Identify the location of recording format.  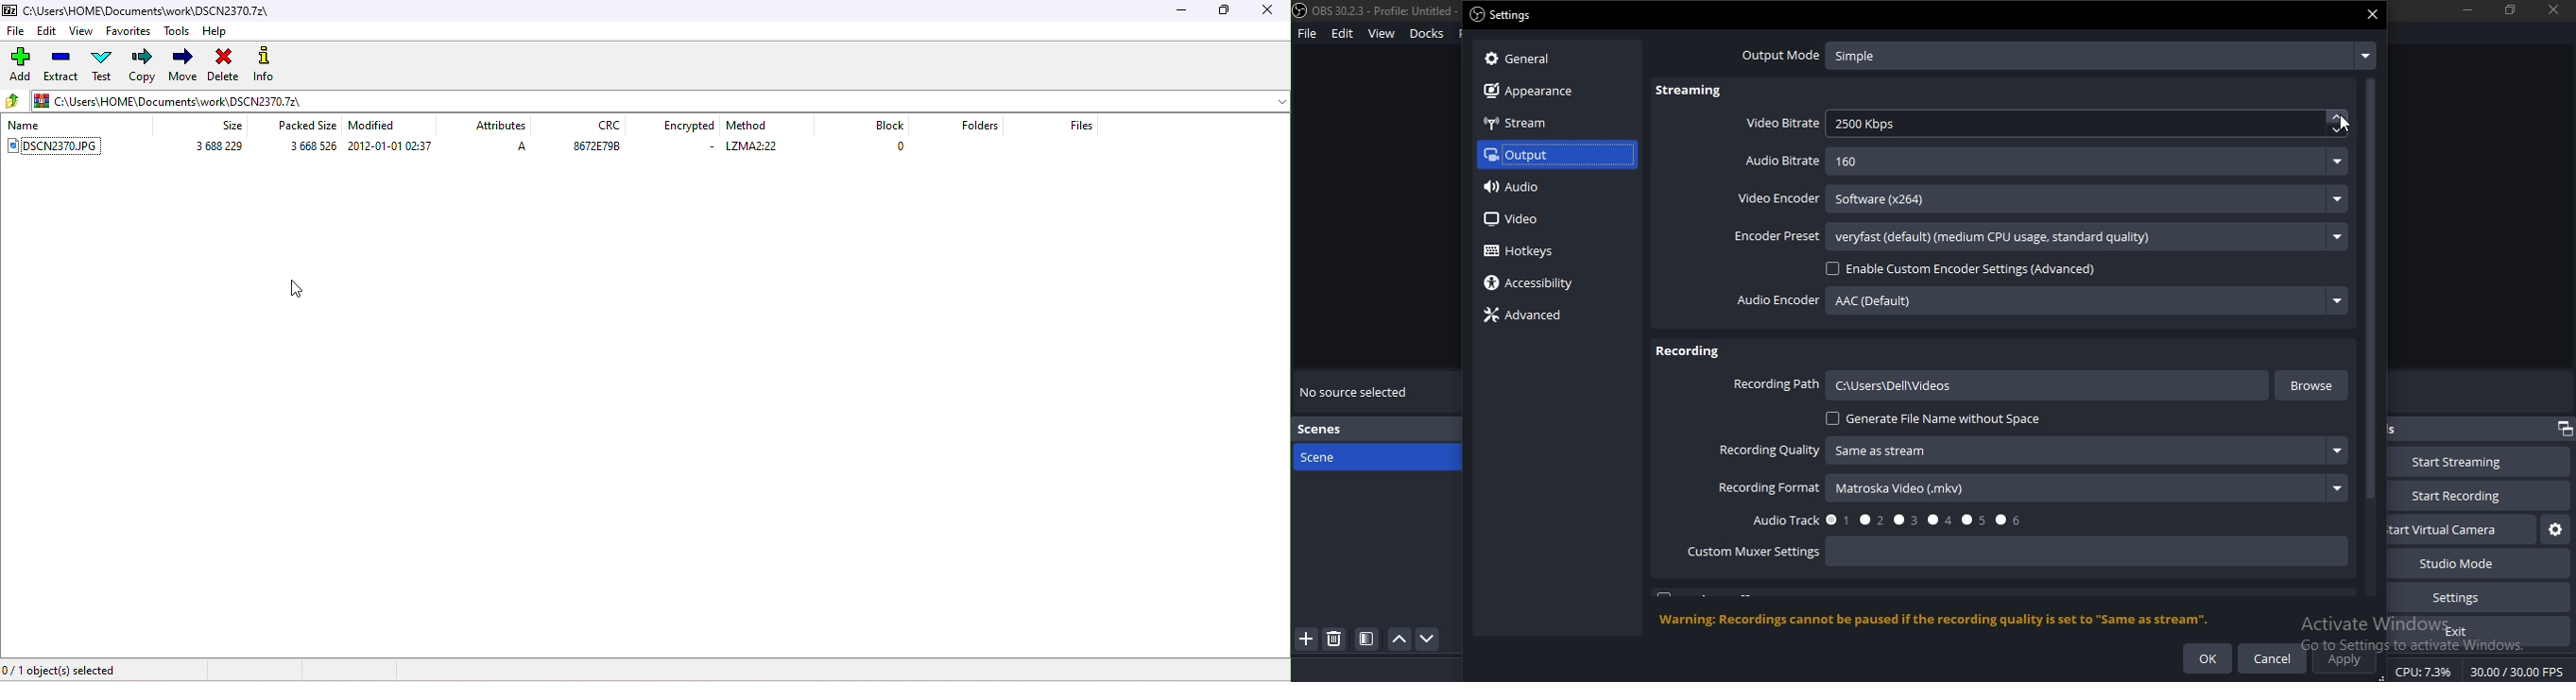
(1770, 488).